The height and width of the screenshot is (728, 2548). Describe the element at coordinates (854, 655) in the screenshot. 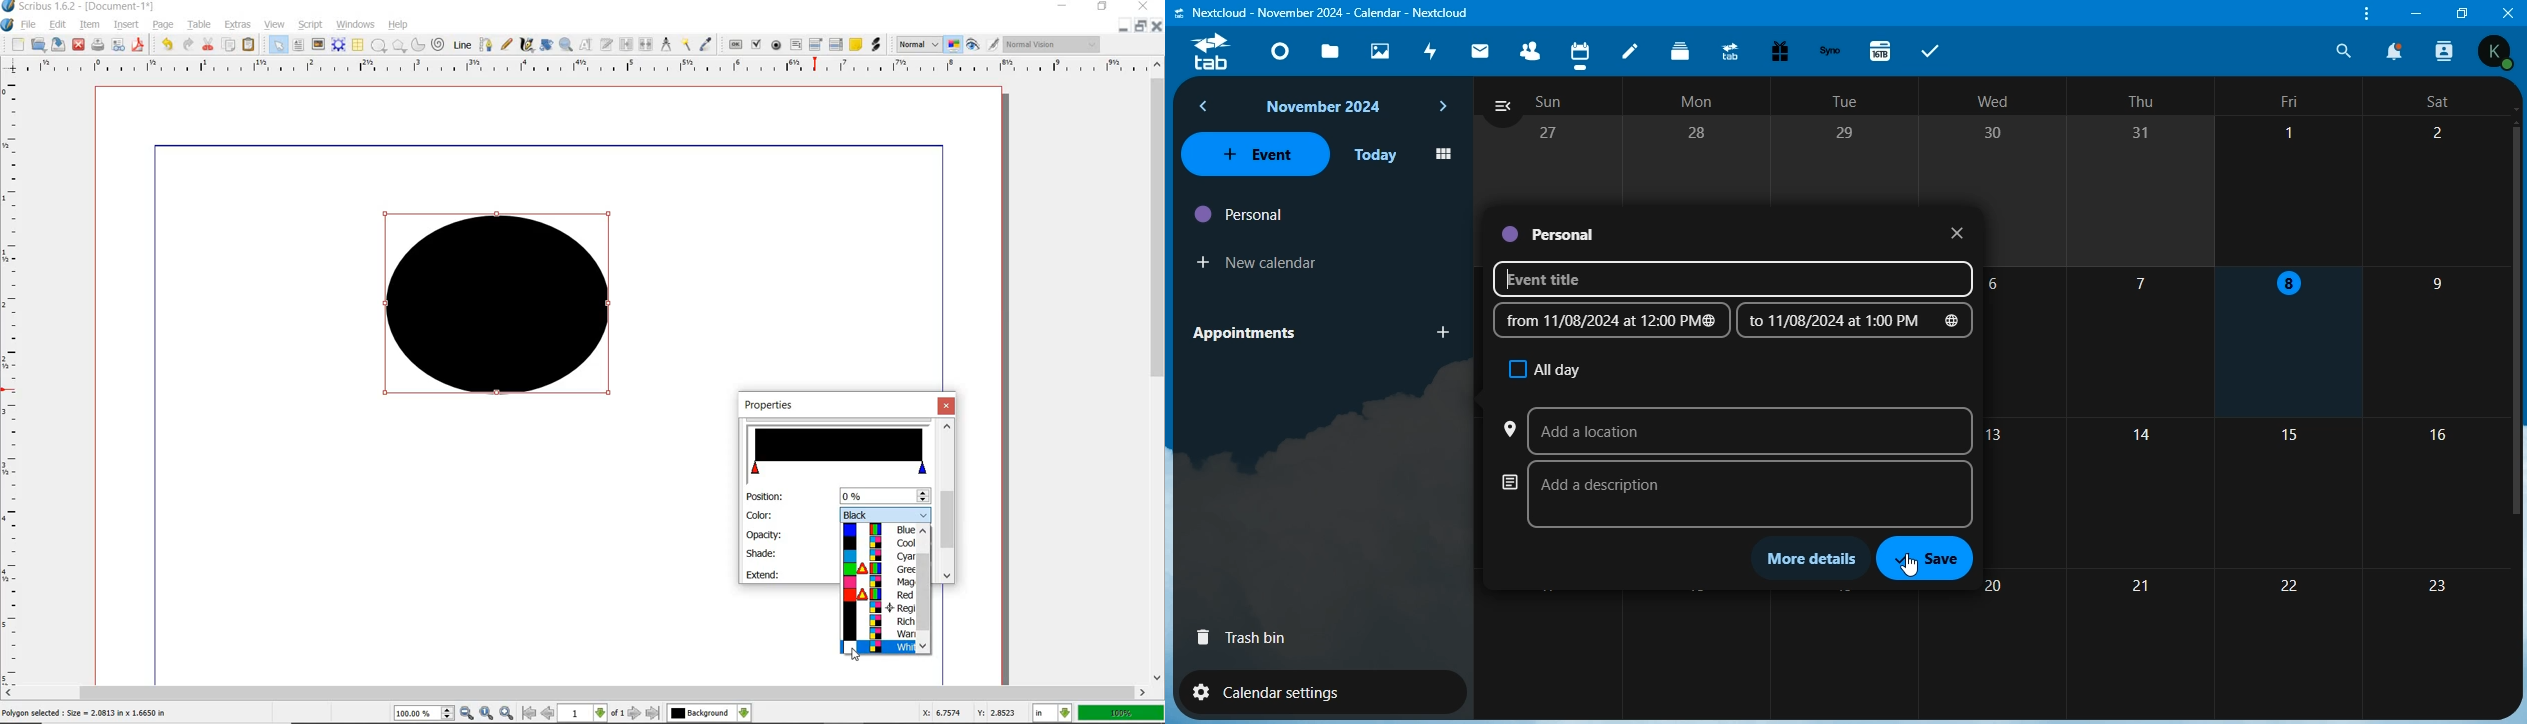

I see `cursor` at that location.